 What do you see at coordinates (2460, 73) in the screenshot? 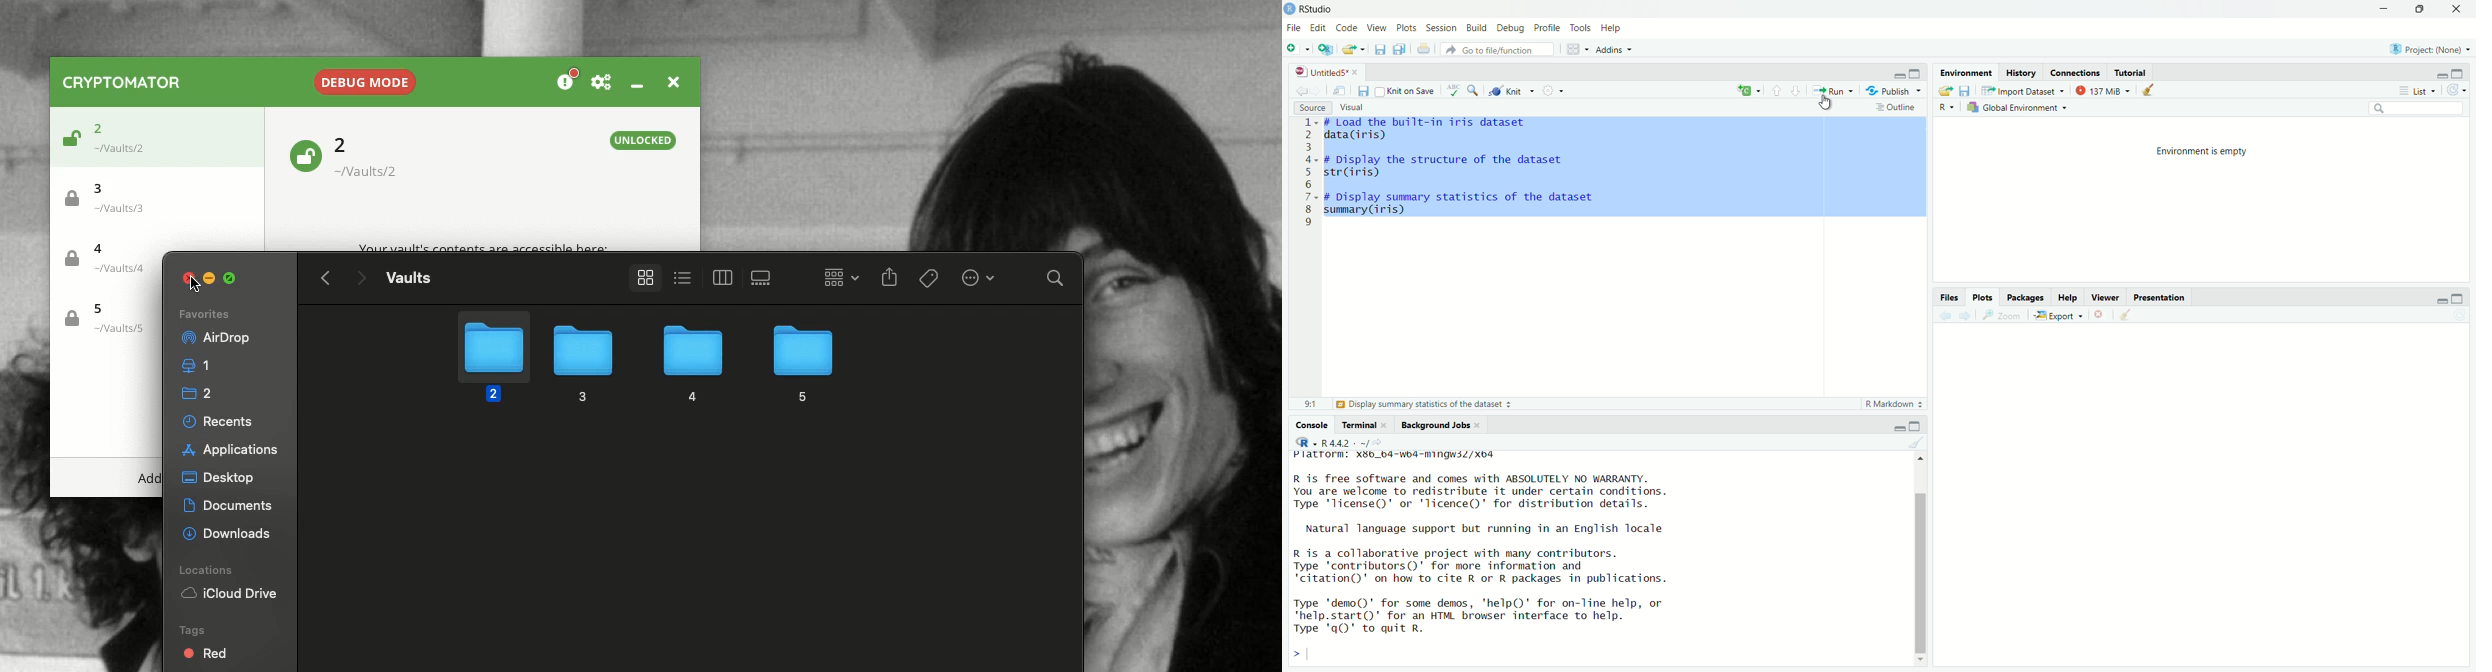
I see `Full Height` at bounding box center [2460, 73].